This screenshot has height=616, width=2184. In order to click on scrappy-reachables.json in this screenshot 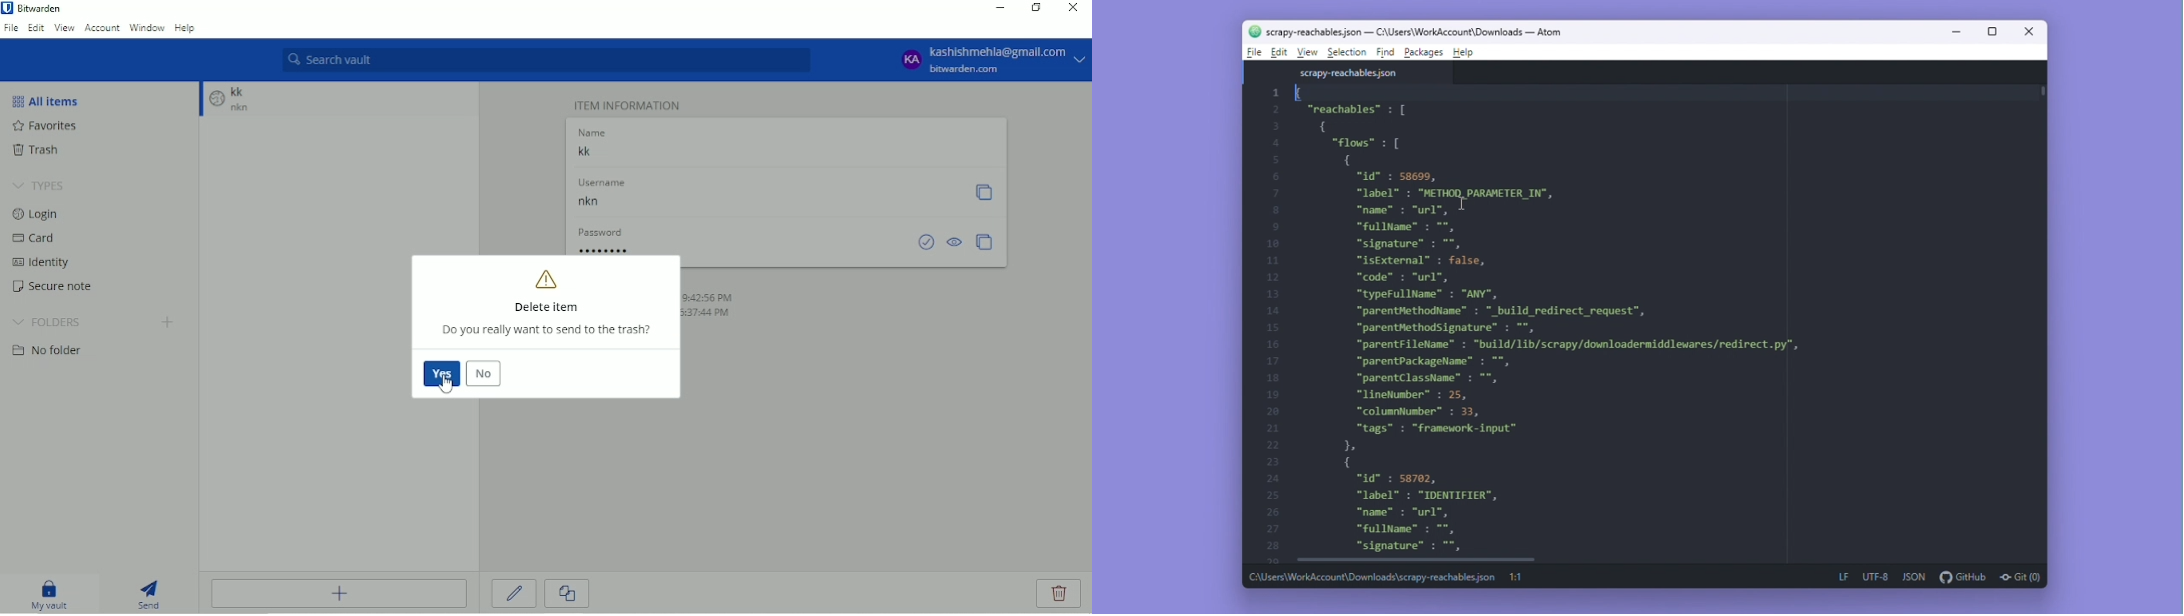, I will do `click(1352, 72)`.